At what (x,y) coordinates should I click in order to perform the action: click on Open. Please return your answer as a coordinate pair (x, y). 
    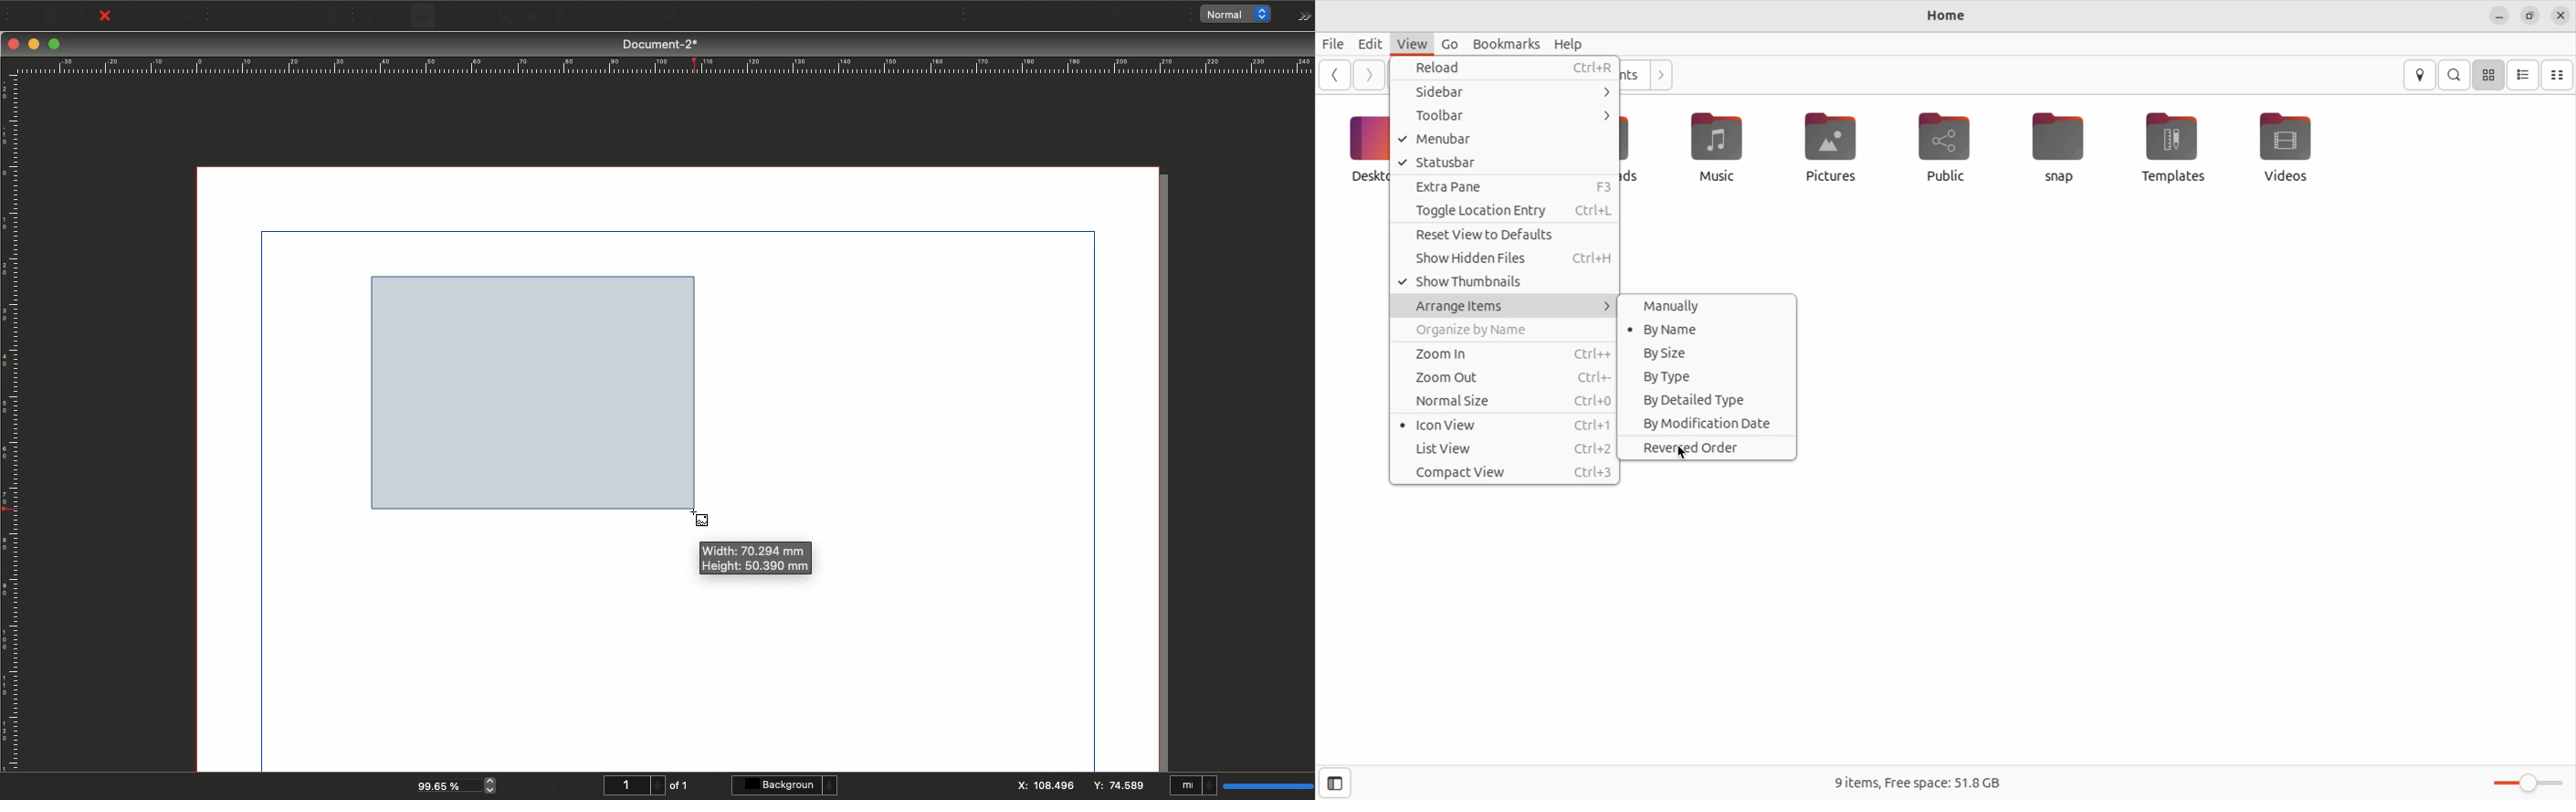
    Looking at the image, I should click on (48, 16).